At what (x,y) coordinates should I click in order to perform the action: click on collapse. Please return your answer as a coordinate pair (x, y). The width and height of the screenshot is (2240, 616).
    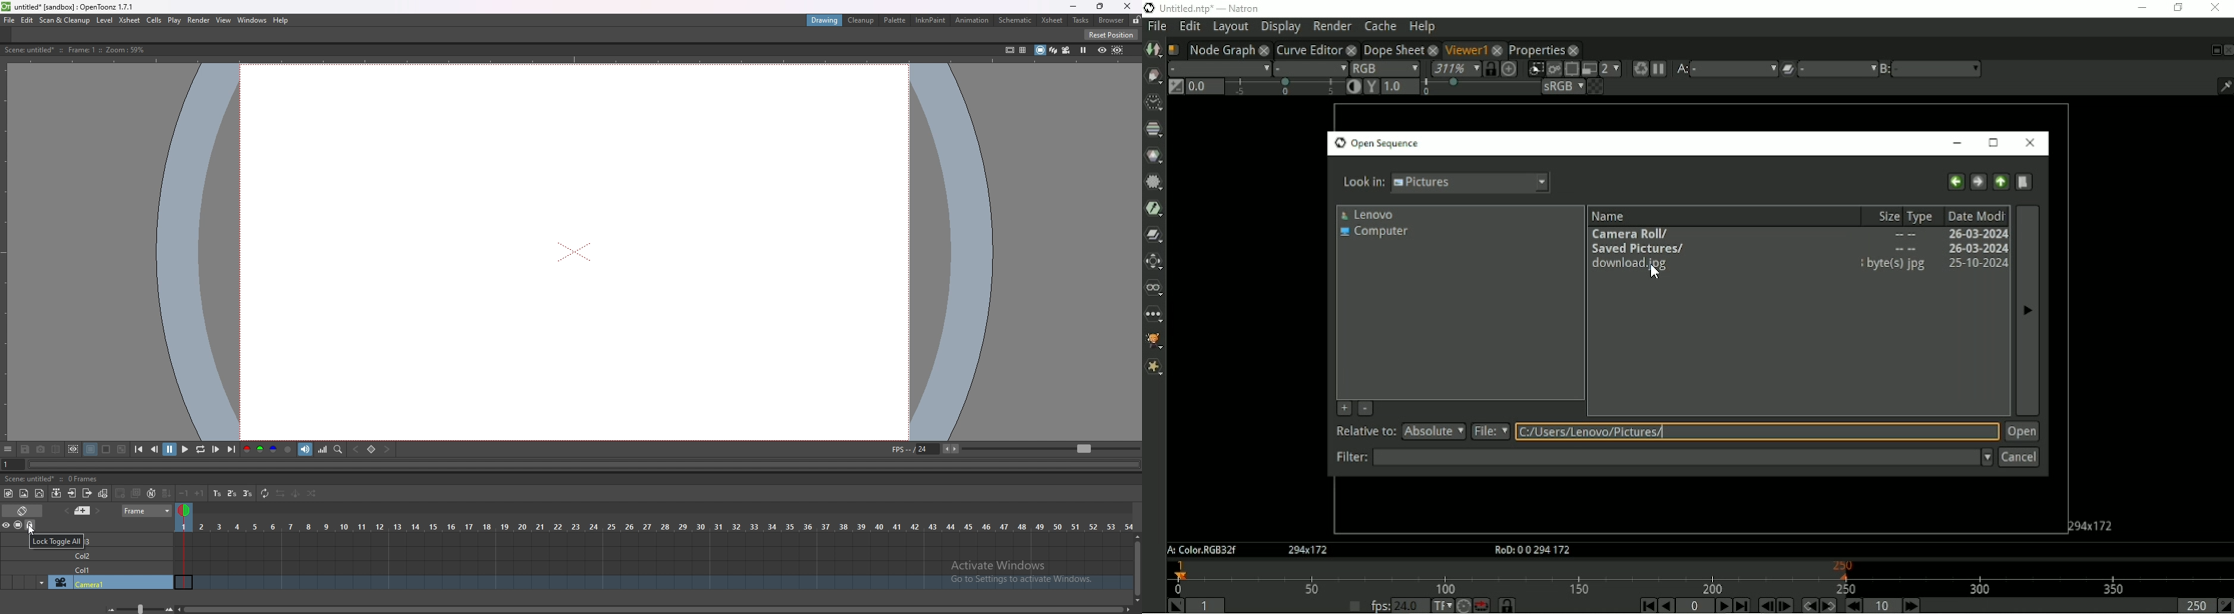
    Looking at the image, I should click on (57, 493).